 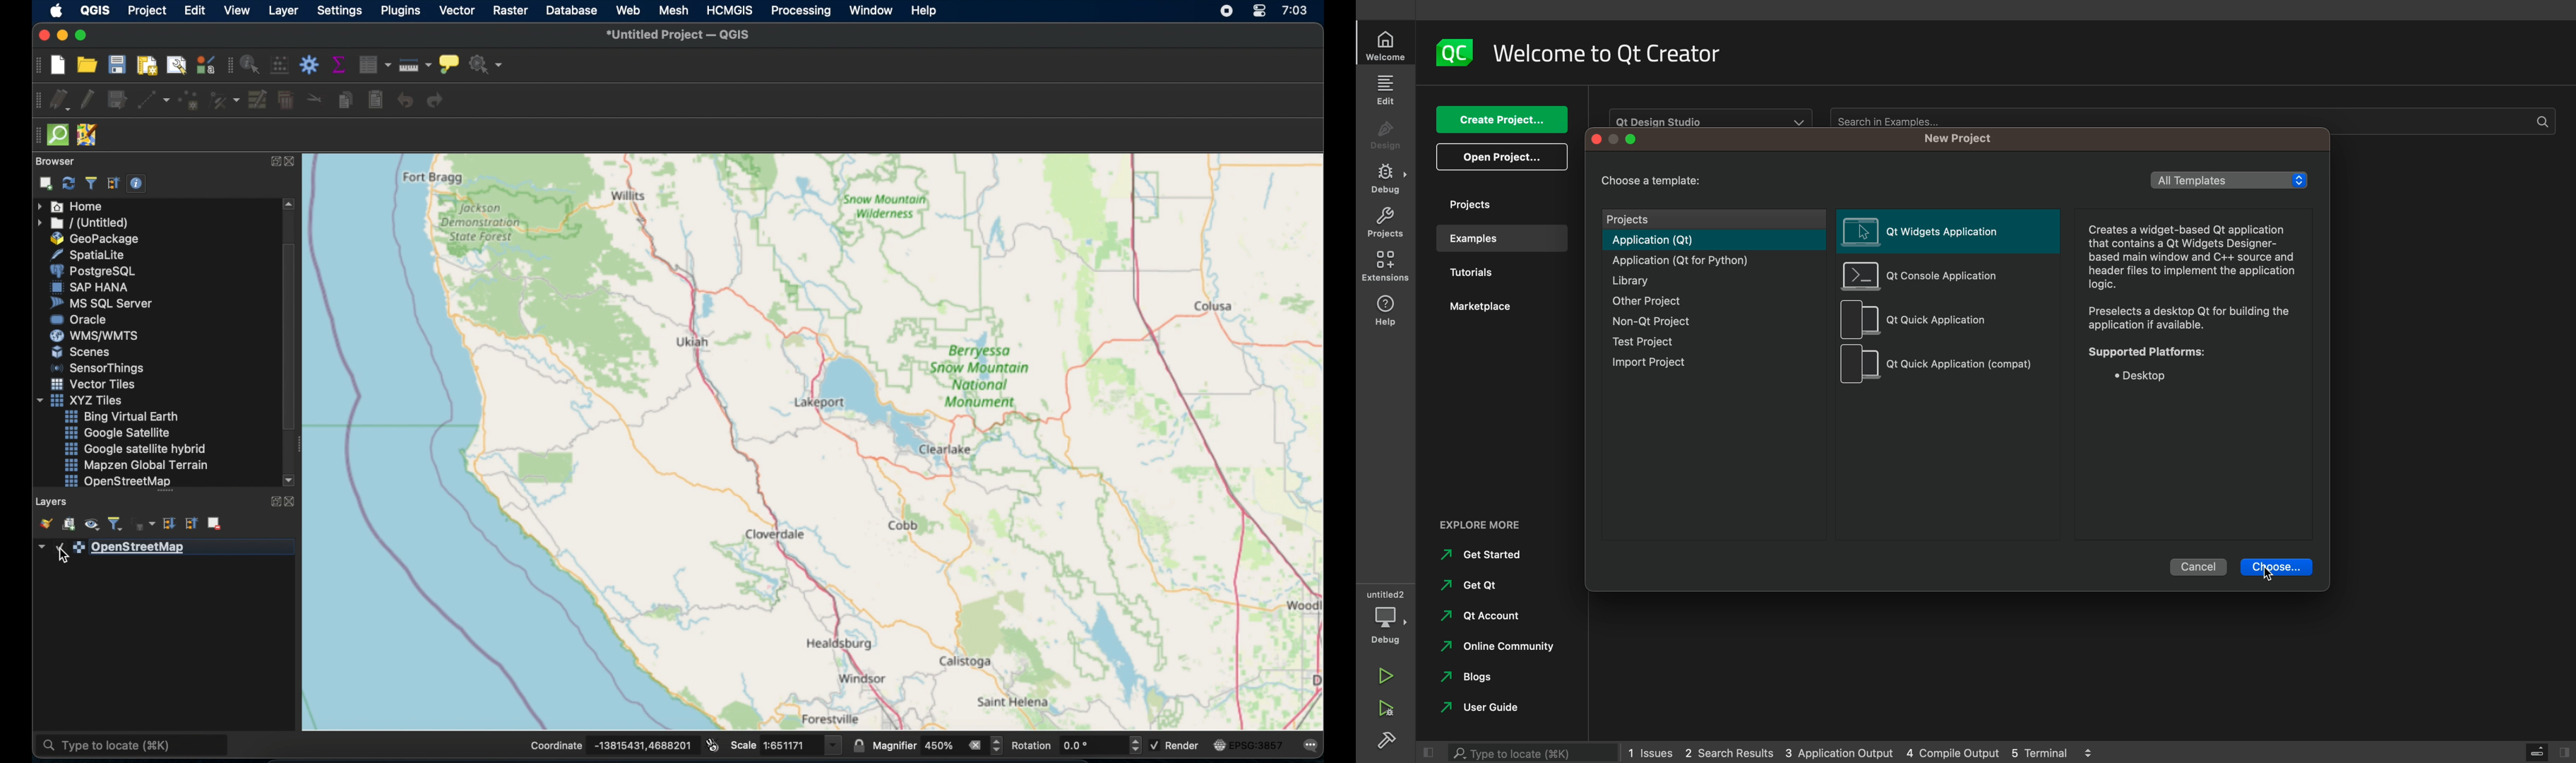 What do you see at coordinates (36, 102) in the screenshot?
I see `digitizing toolbar` at bounding box center [36, 102].